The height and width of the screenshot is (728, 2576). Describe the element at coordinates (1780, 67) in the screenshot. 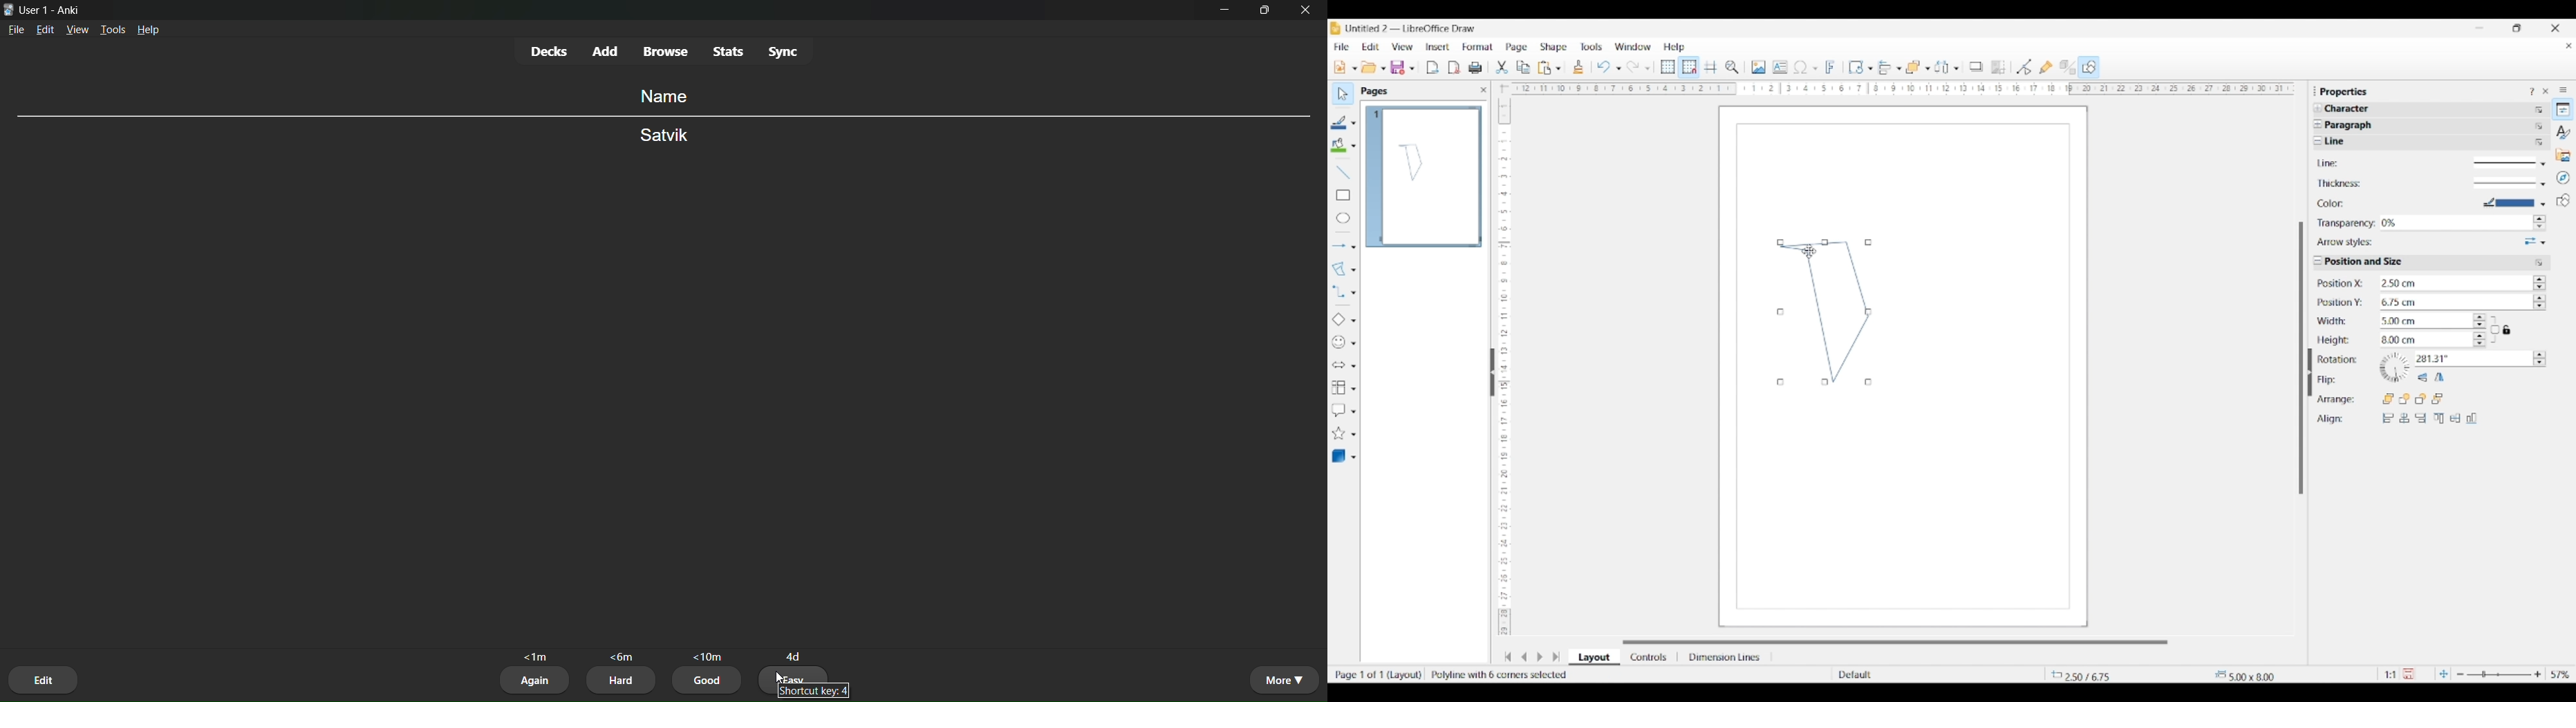

I see `Insert text box` at that location.